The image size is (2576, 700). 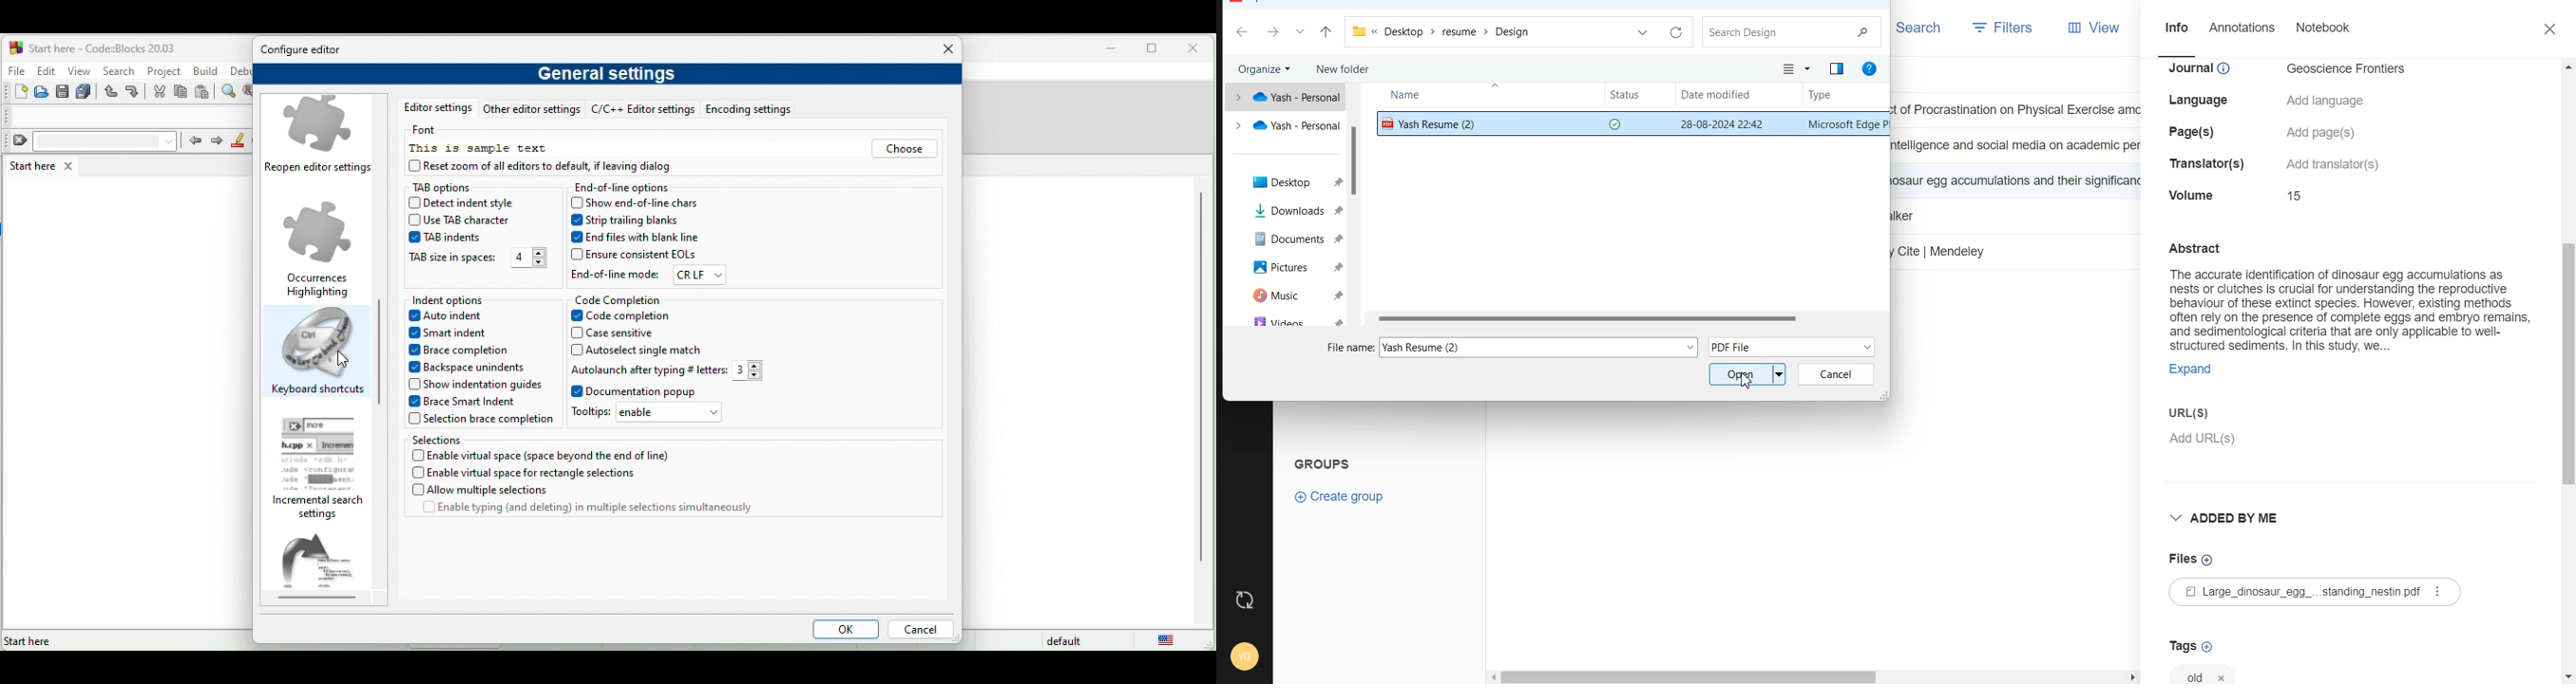 What do you see at coordinates (194, 140) in the screenshot?
I see `prev` at bounding box center [194, 140].